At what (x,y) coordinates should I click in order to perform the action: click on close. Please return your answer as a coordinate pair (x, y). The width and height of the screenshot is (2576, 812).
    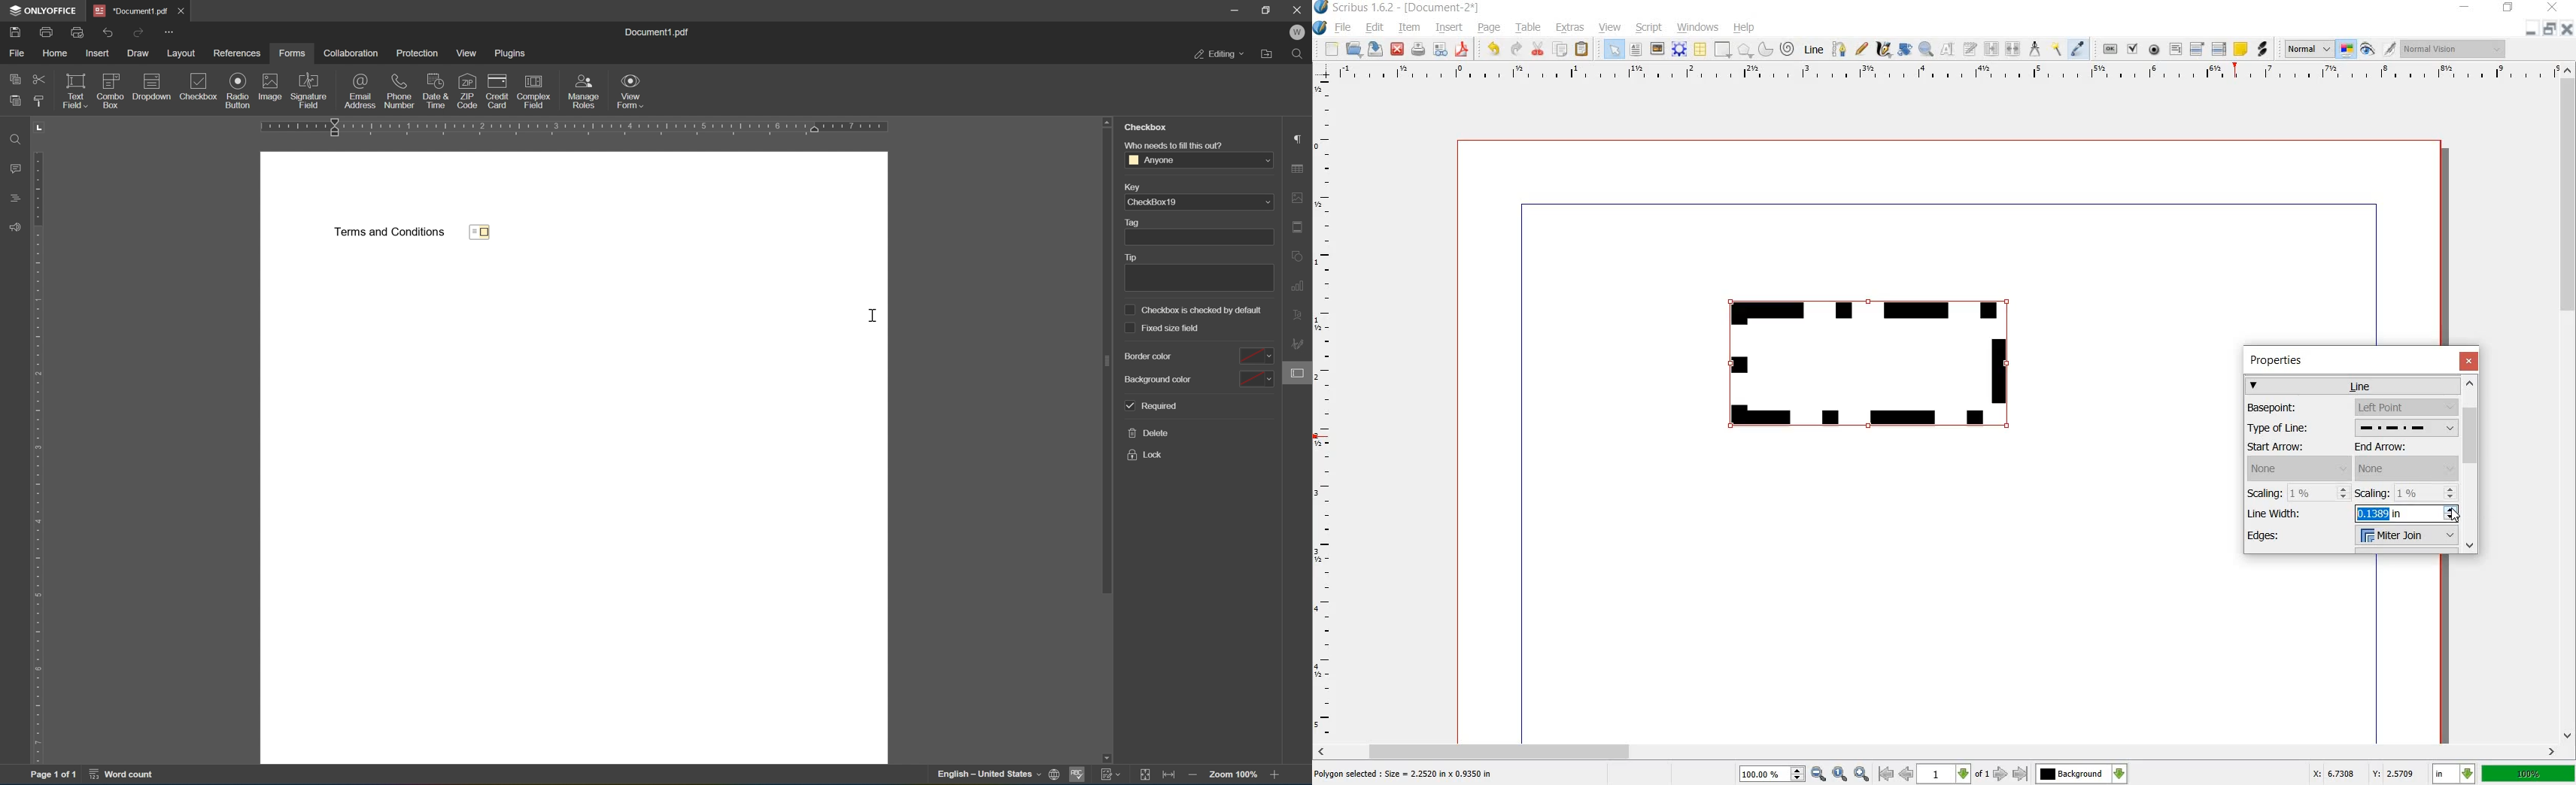
    Looking at the image, I should click on (2468, 360).